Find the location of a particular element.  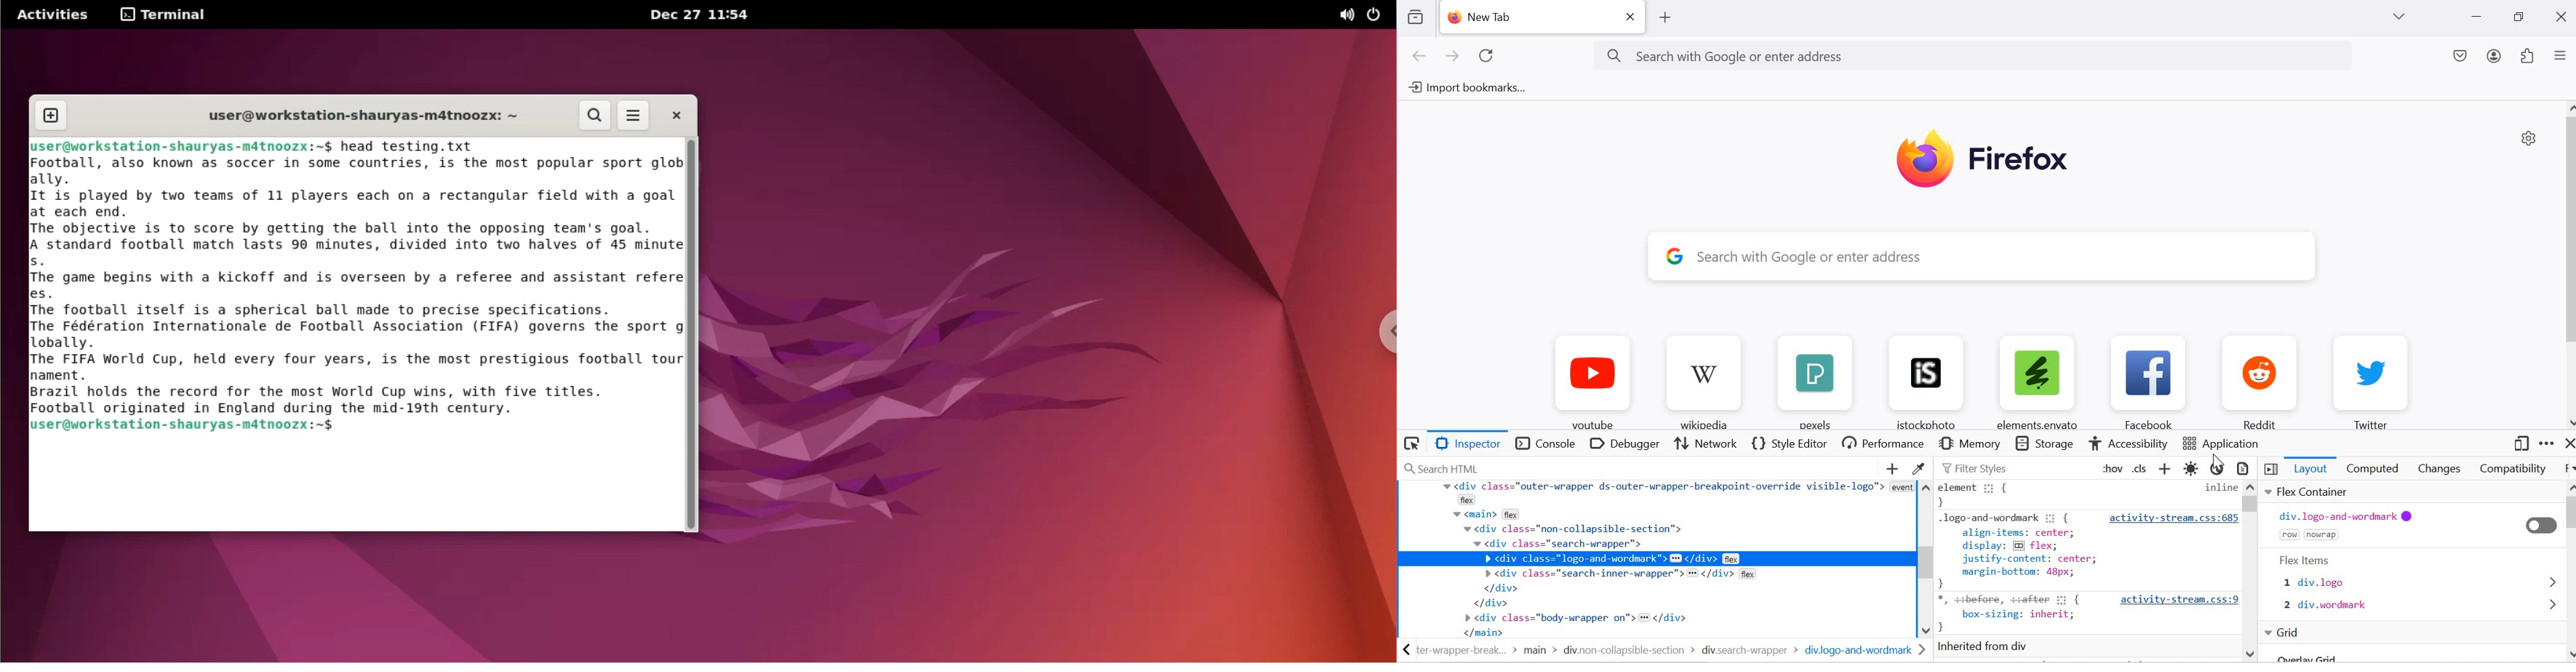

GRAB A COLOR FROM THE PAGE is located at coordinates (1919, 469).